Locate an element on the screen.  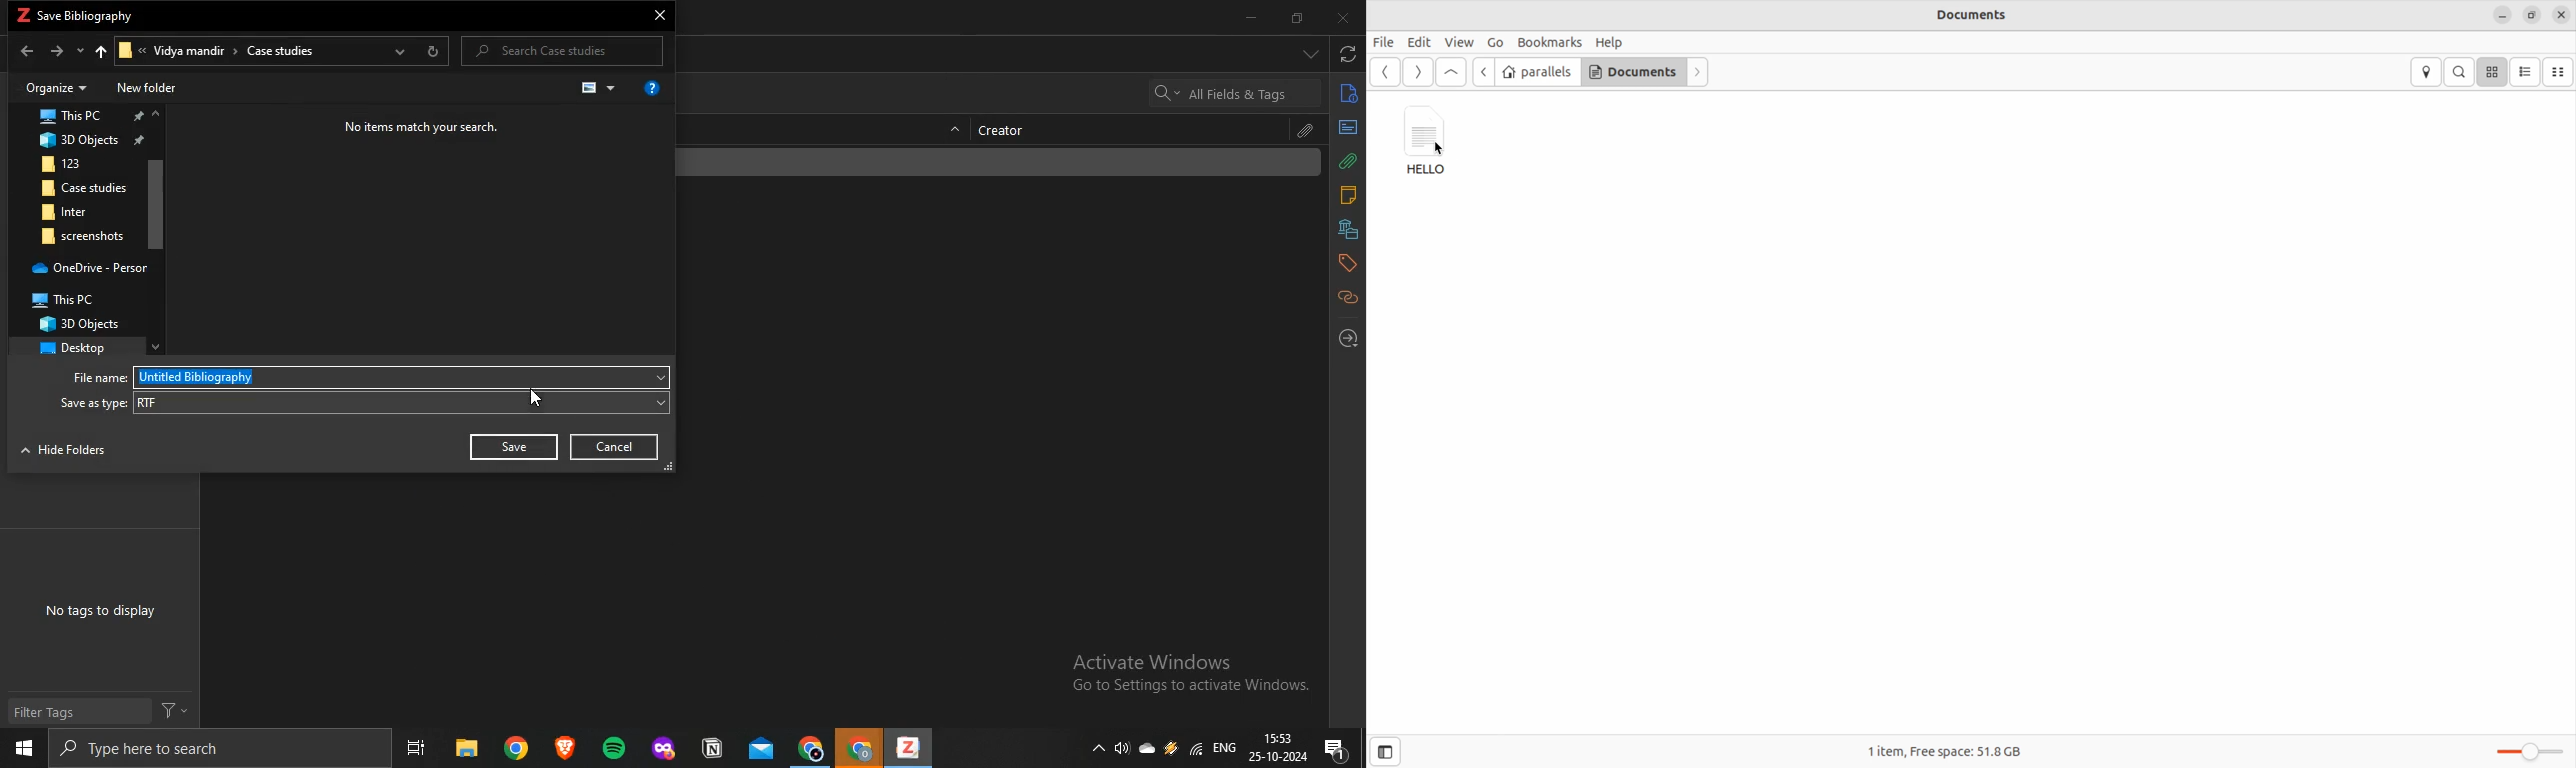
search bar is located at coordinates (1234, 92).